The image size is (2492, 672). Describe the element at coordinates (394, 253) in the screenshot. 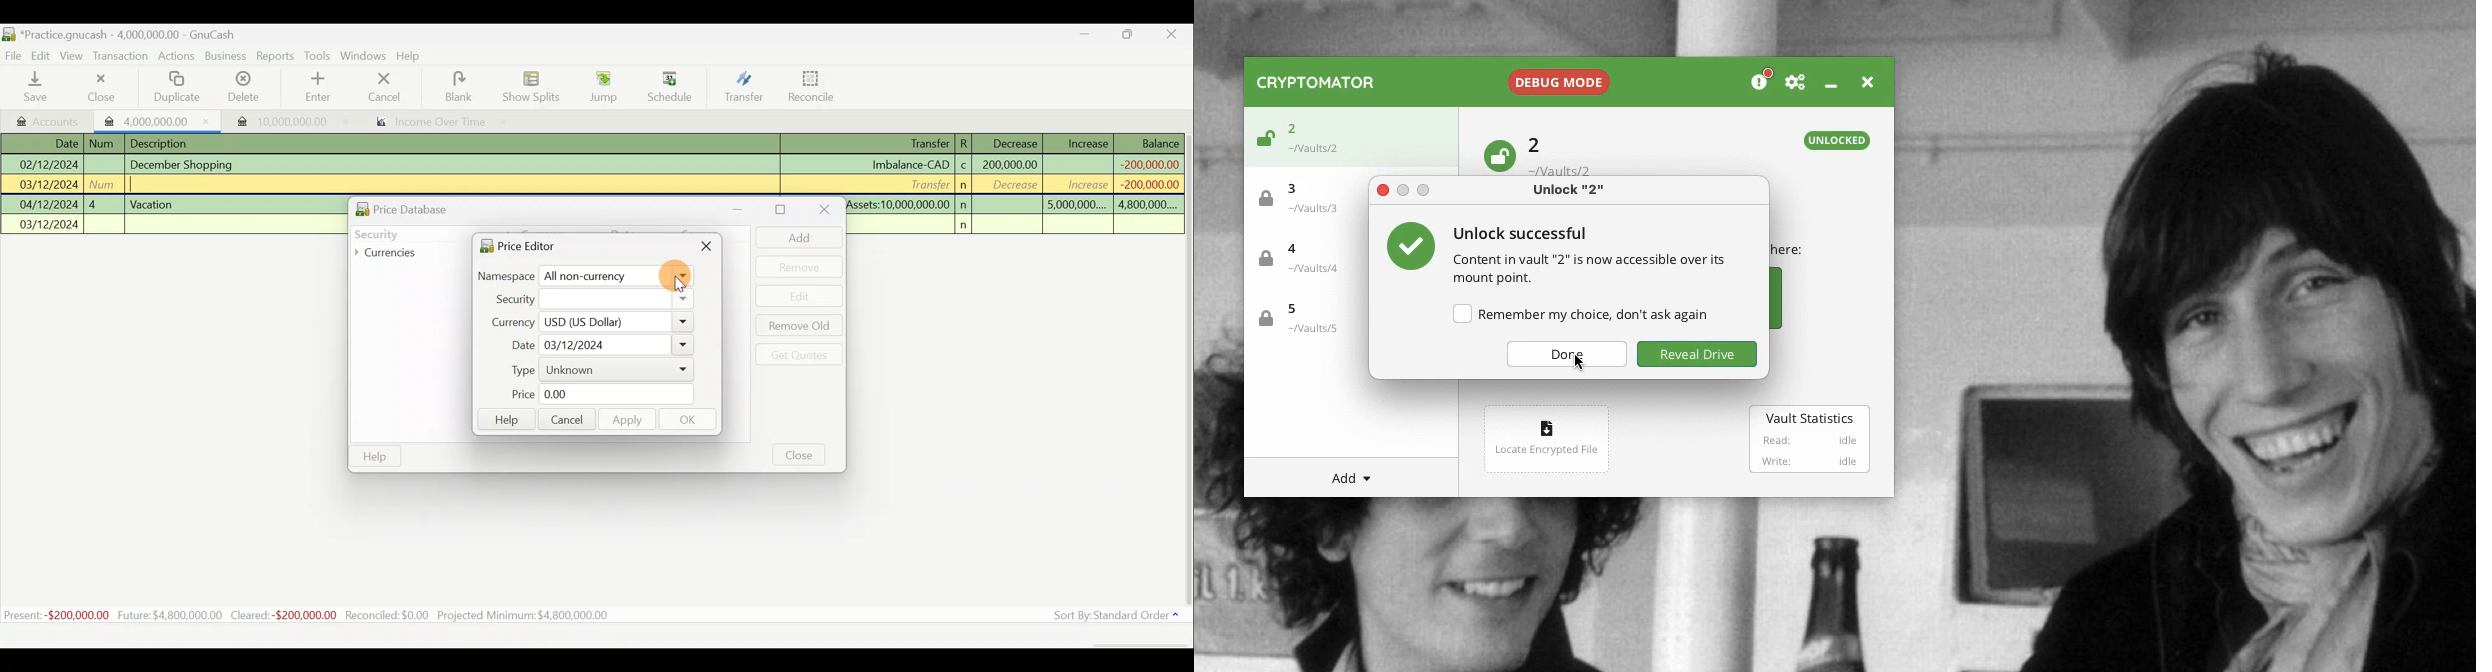

I see `Currencies` at that location.